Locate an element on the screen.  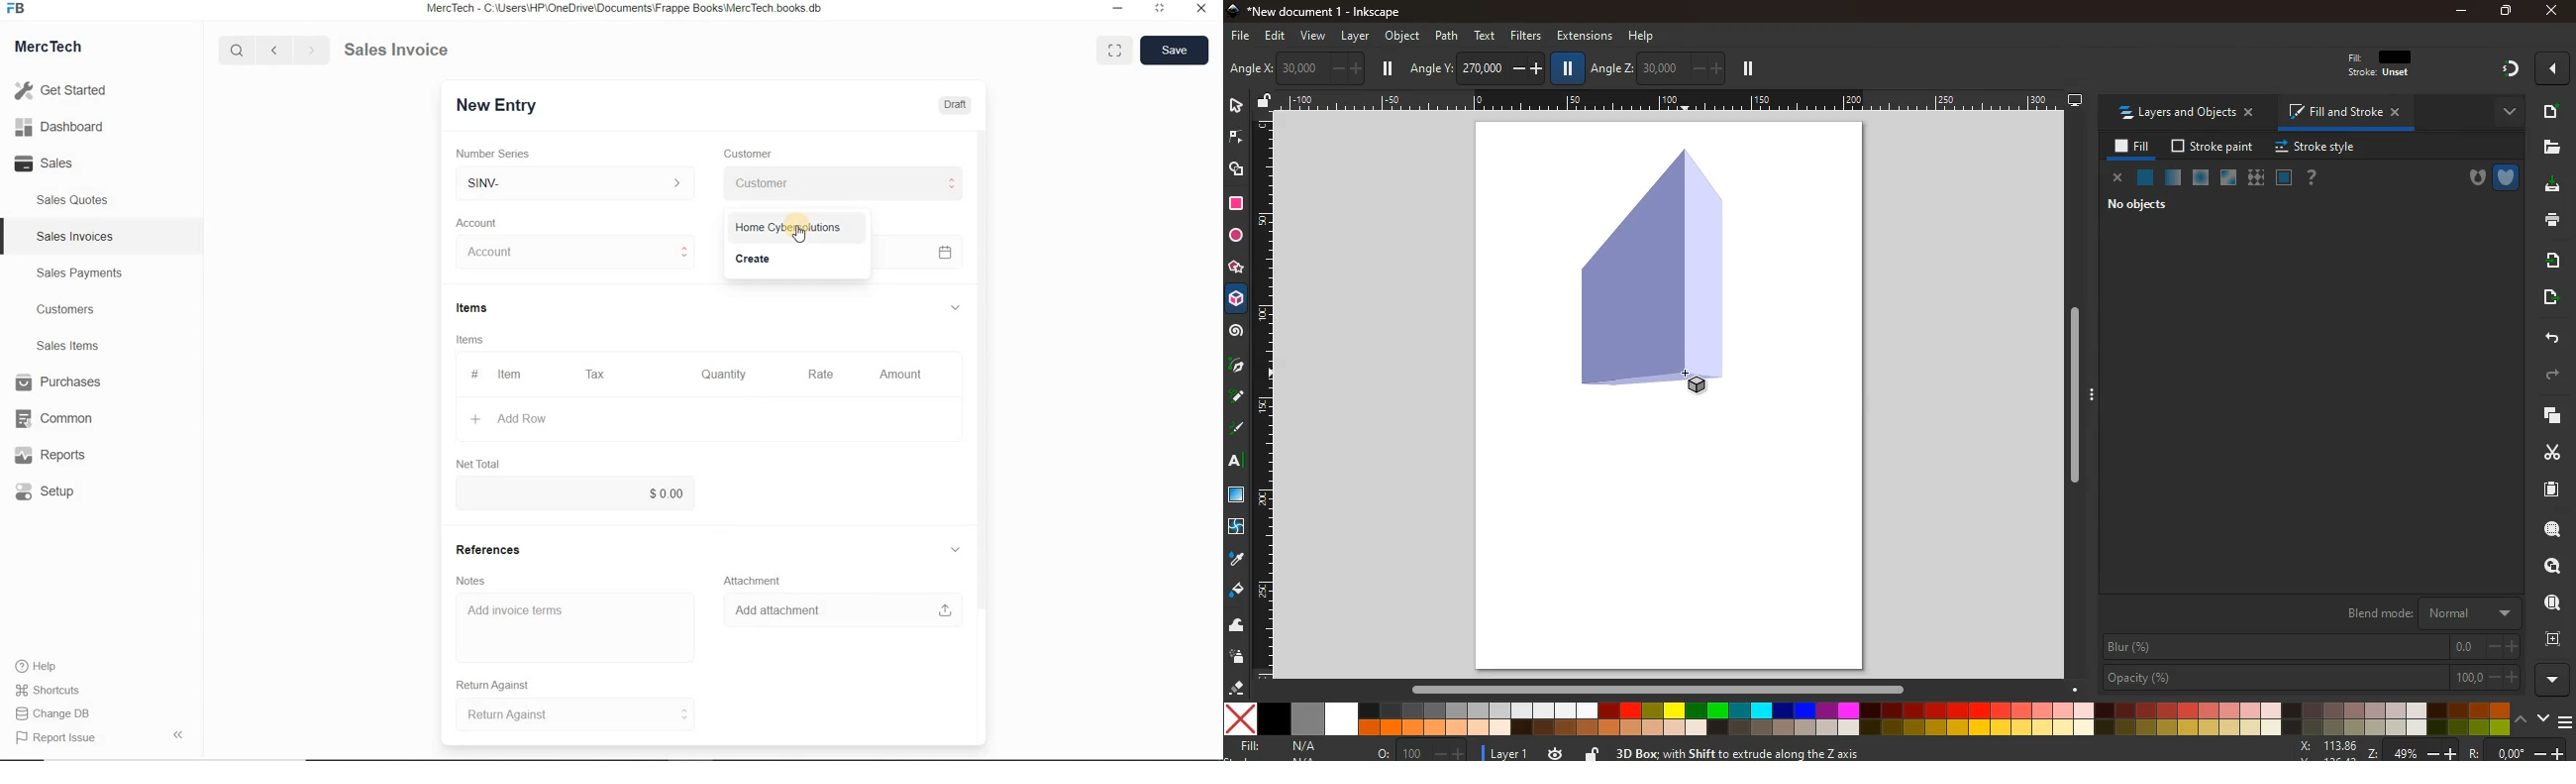
close is located at coordinates (2117, 178).